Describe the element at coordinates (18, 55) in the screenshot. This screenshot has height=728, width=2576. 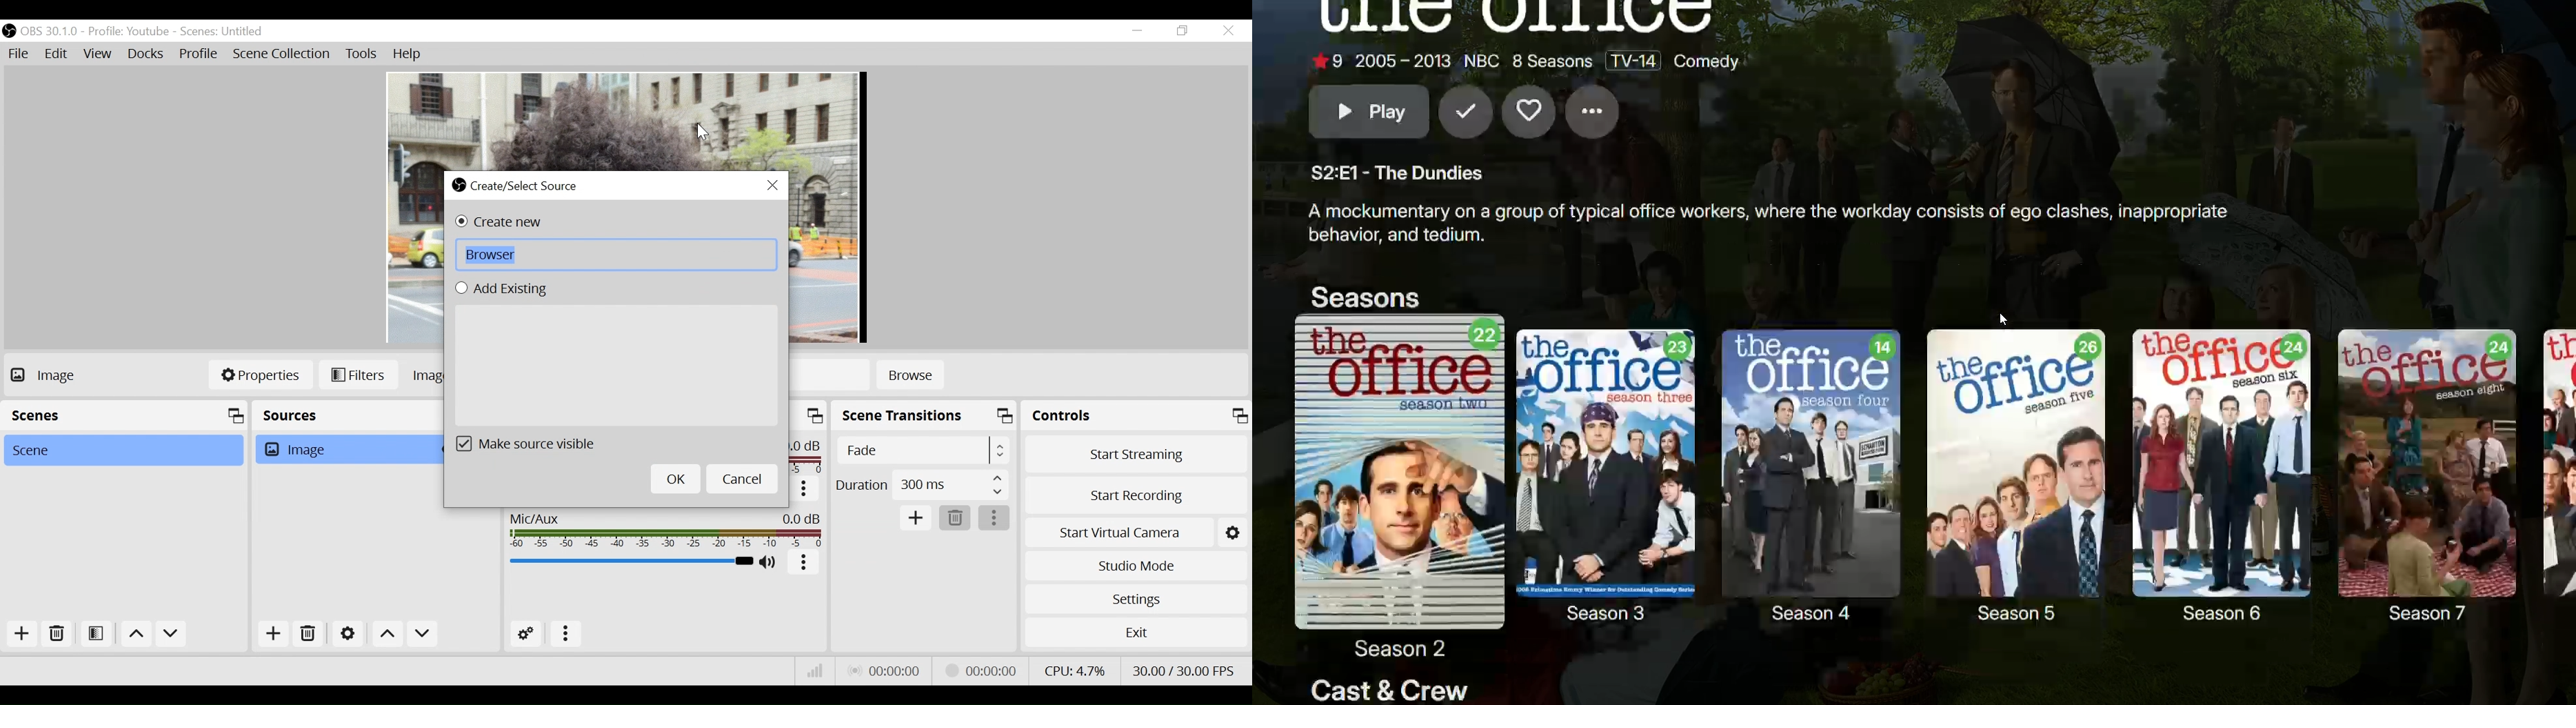
I see `File` at that location.